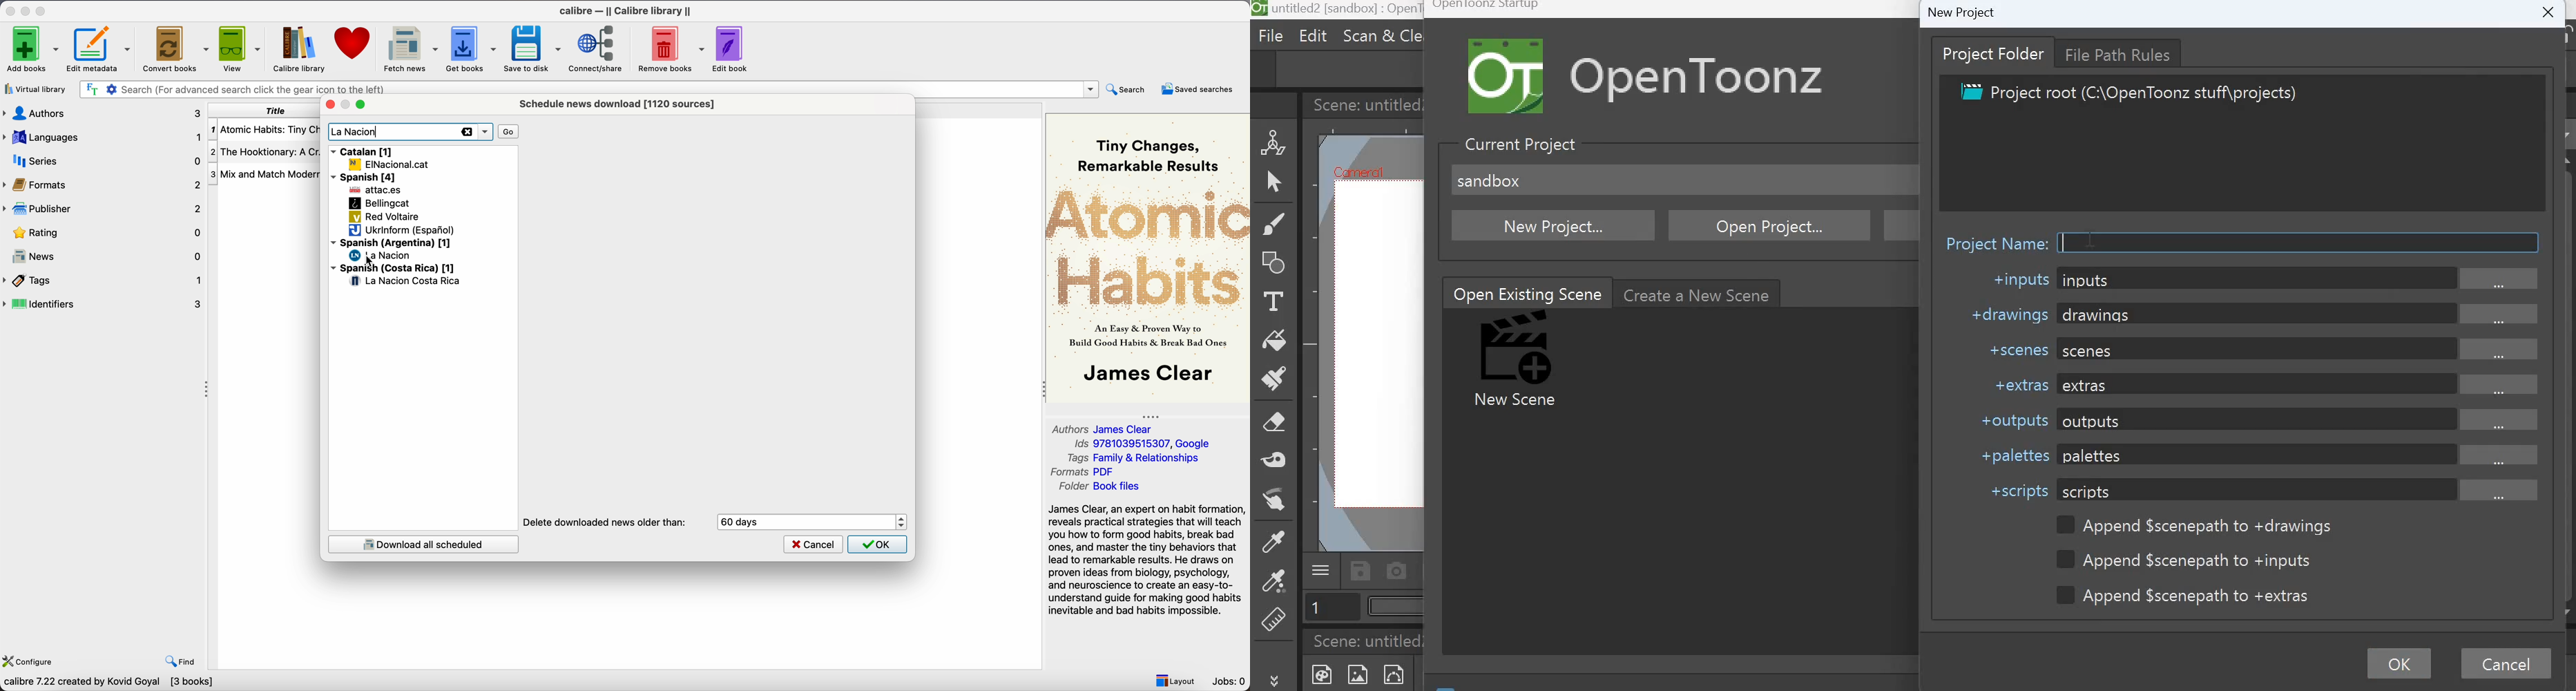 This screenshot has width=2576, height=700. What do you see at coordinates (465, 133) in the screenshot?
I see `clear` at bounding box center [465, 133].